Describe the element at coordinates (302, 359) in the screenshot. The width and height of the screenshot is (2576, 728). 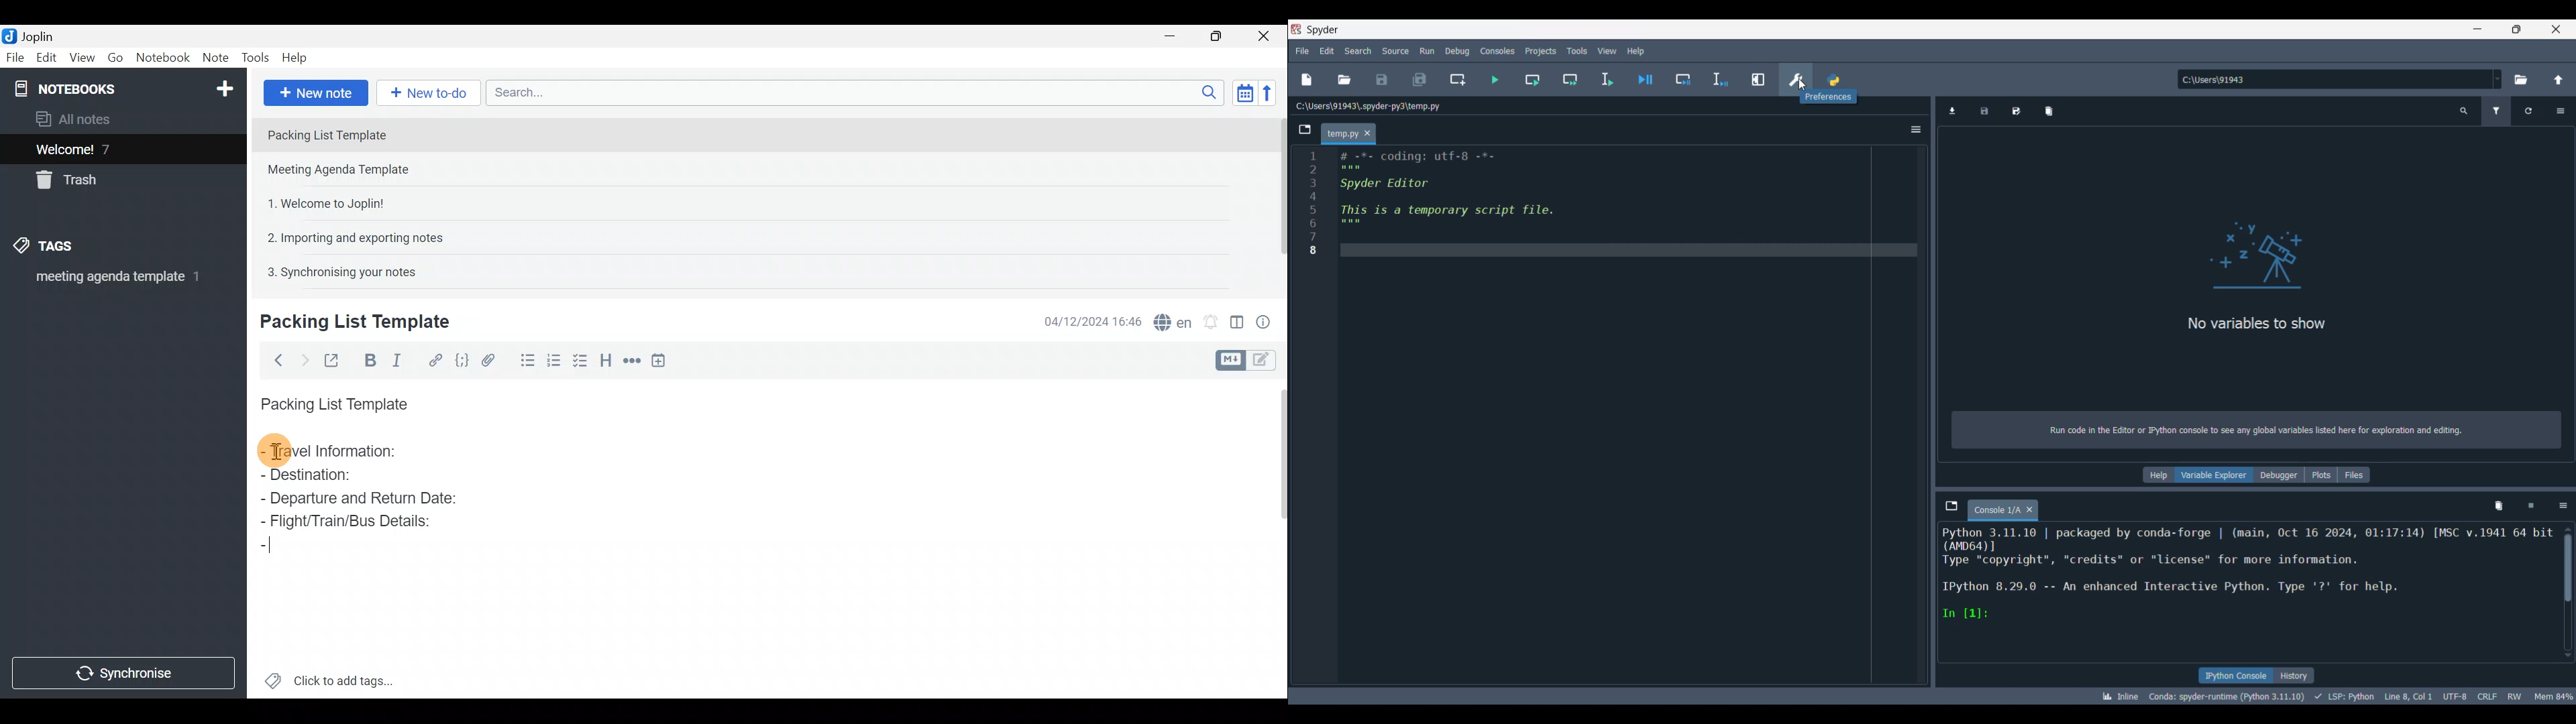
I see `Forward` at that location.